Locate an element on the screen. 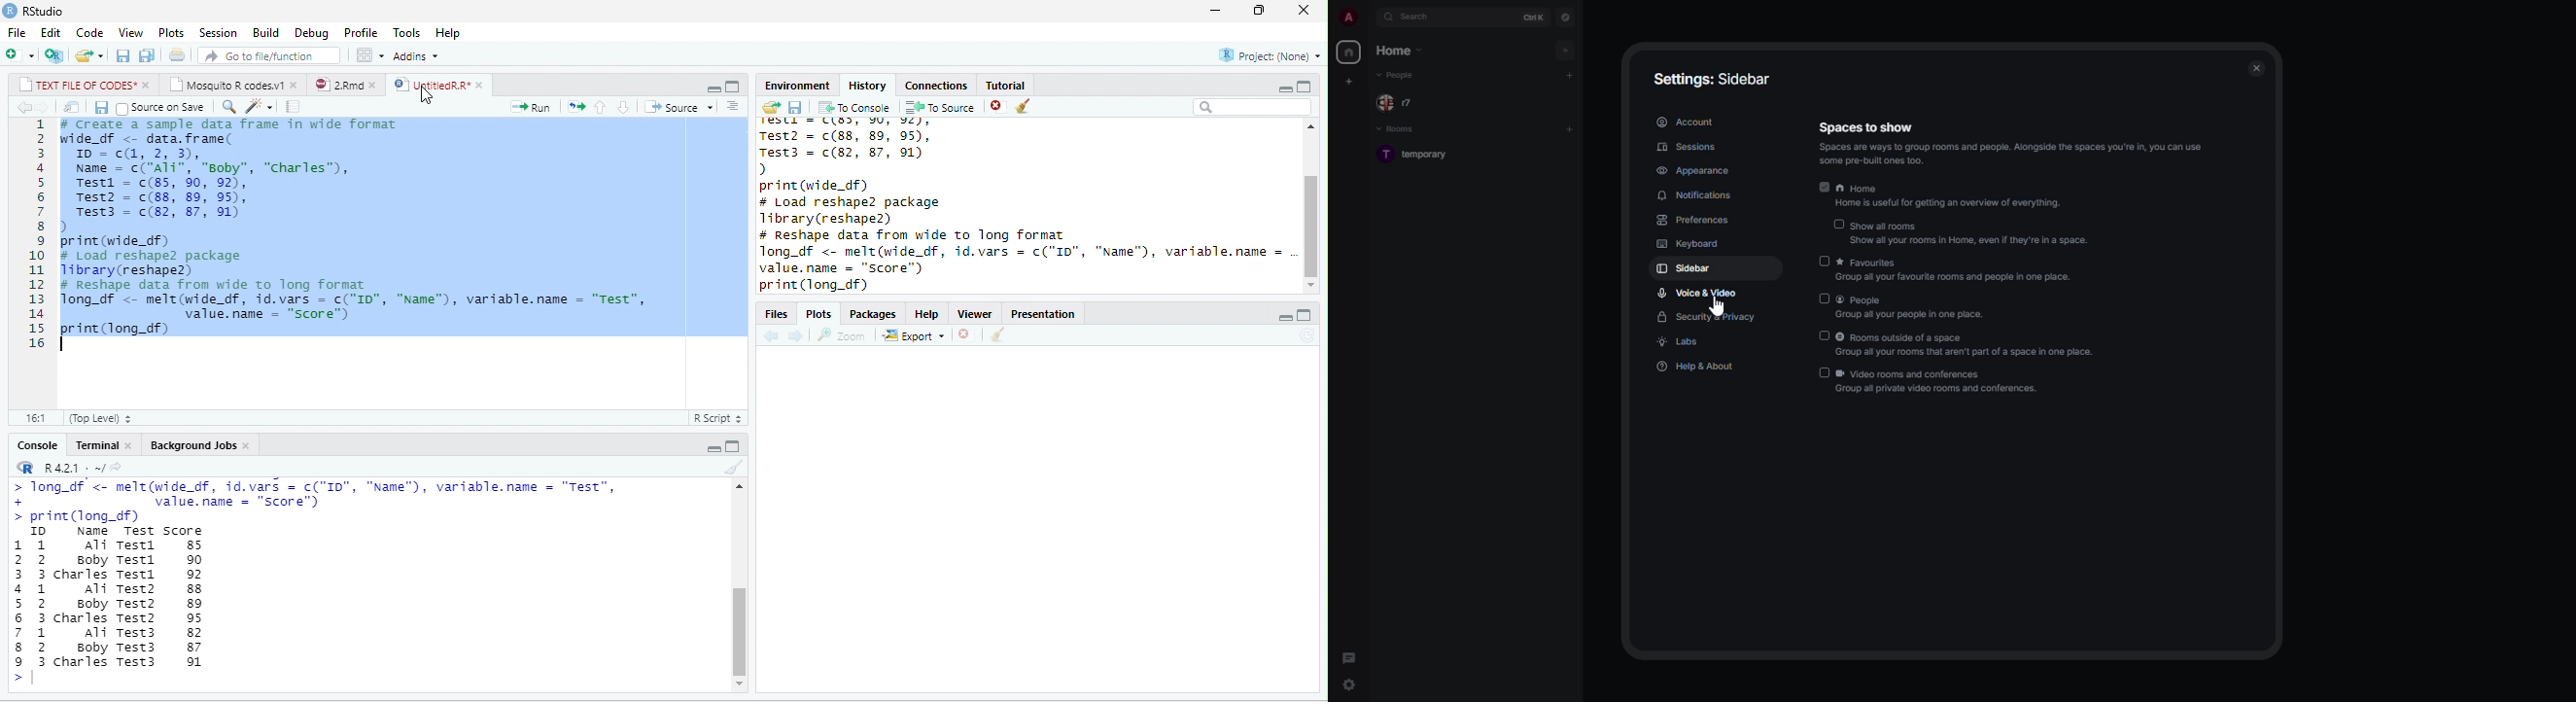  Name is located at coordinates (91, 531).